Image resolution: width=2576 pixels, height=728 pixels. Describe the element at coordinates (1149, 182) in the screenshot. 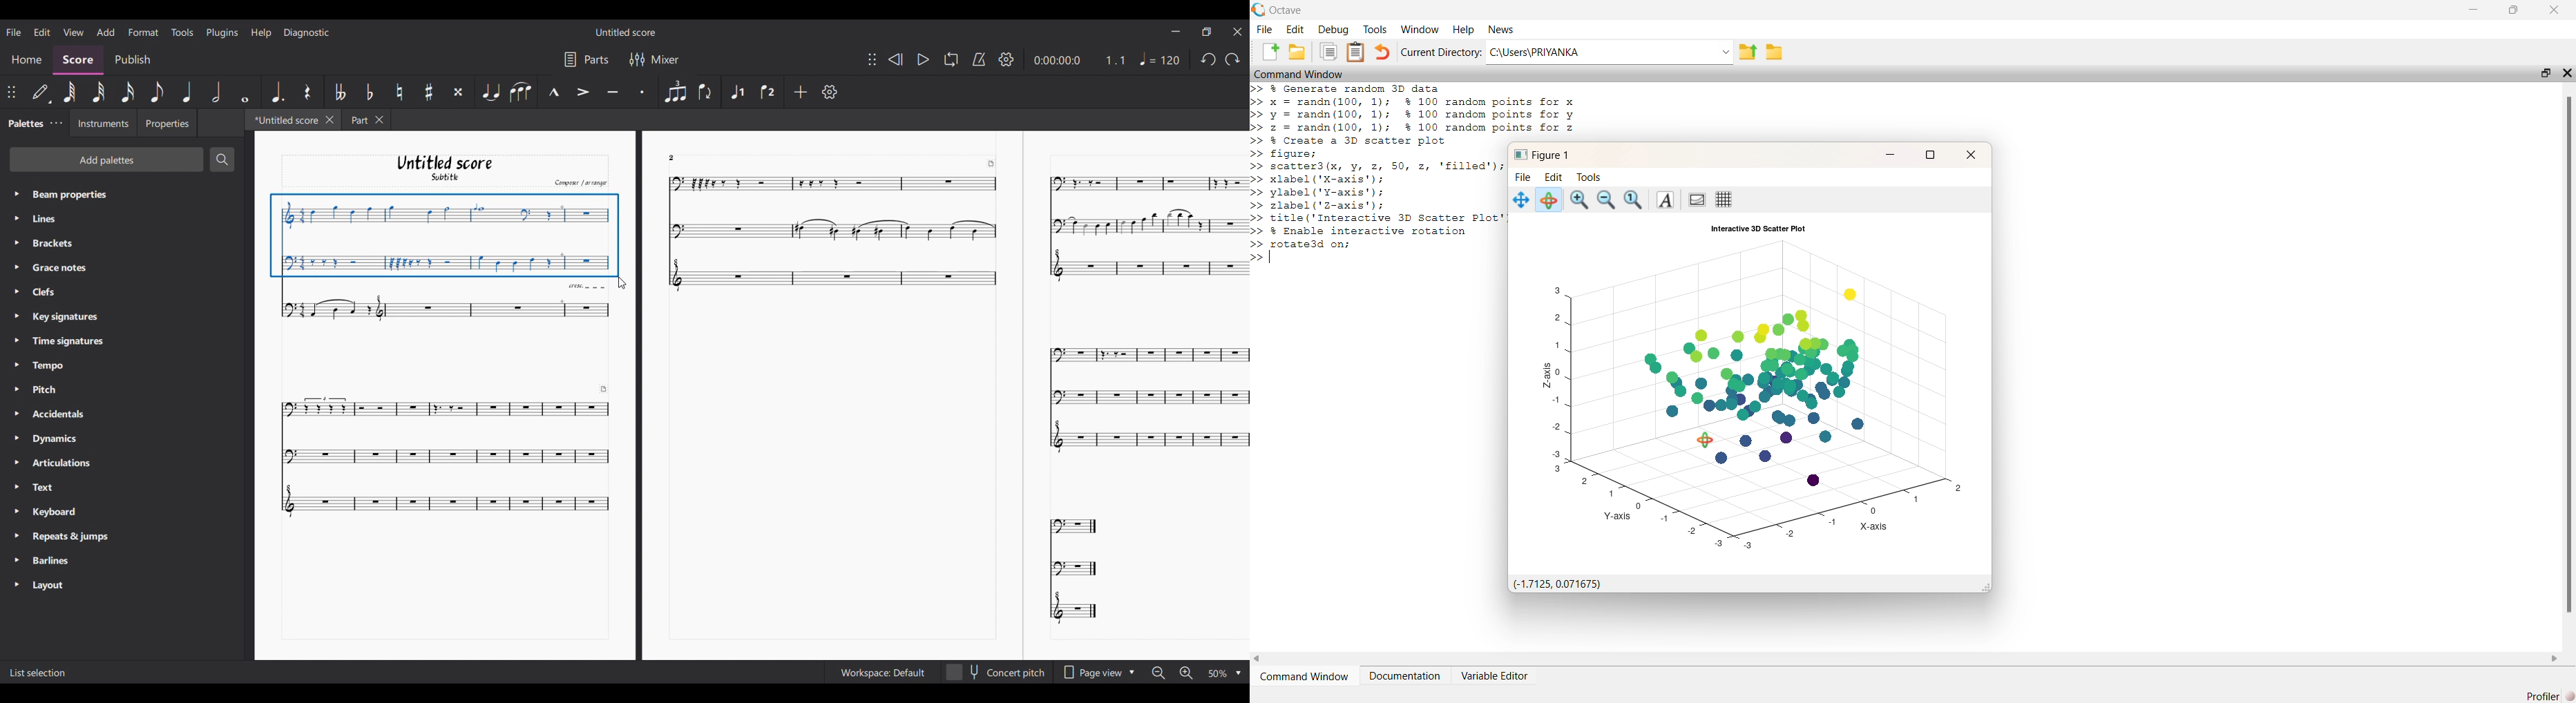

I see `` at that location.